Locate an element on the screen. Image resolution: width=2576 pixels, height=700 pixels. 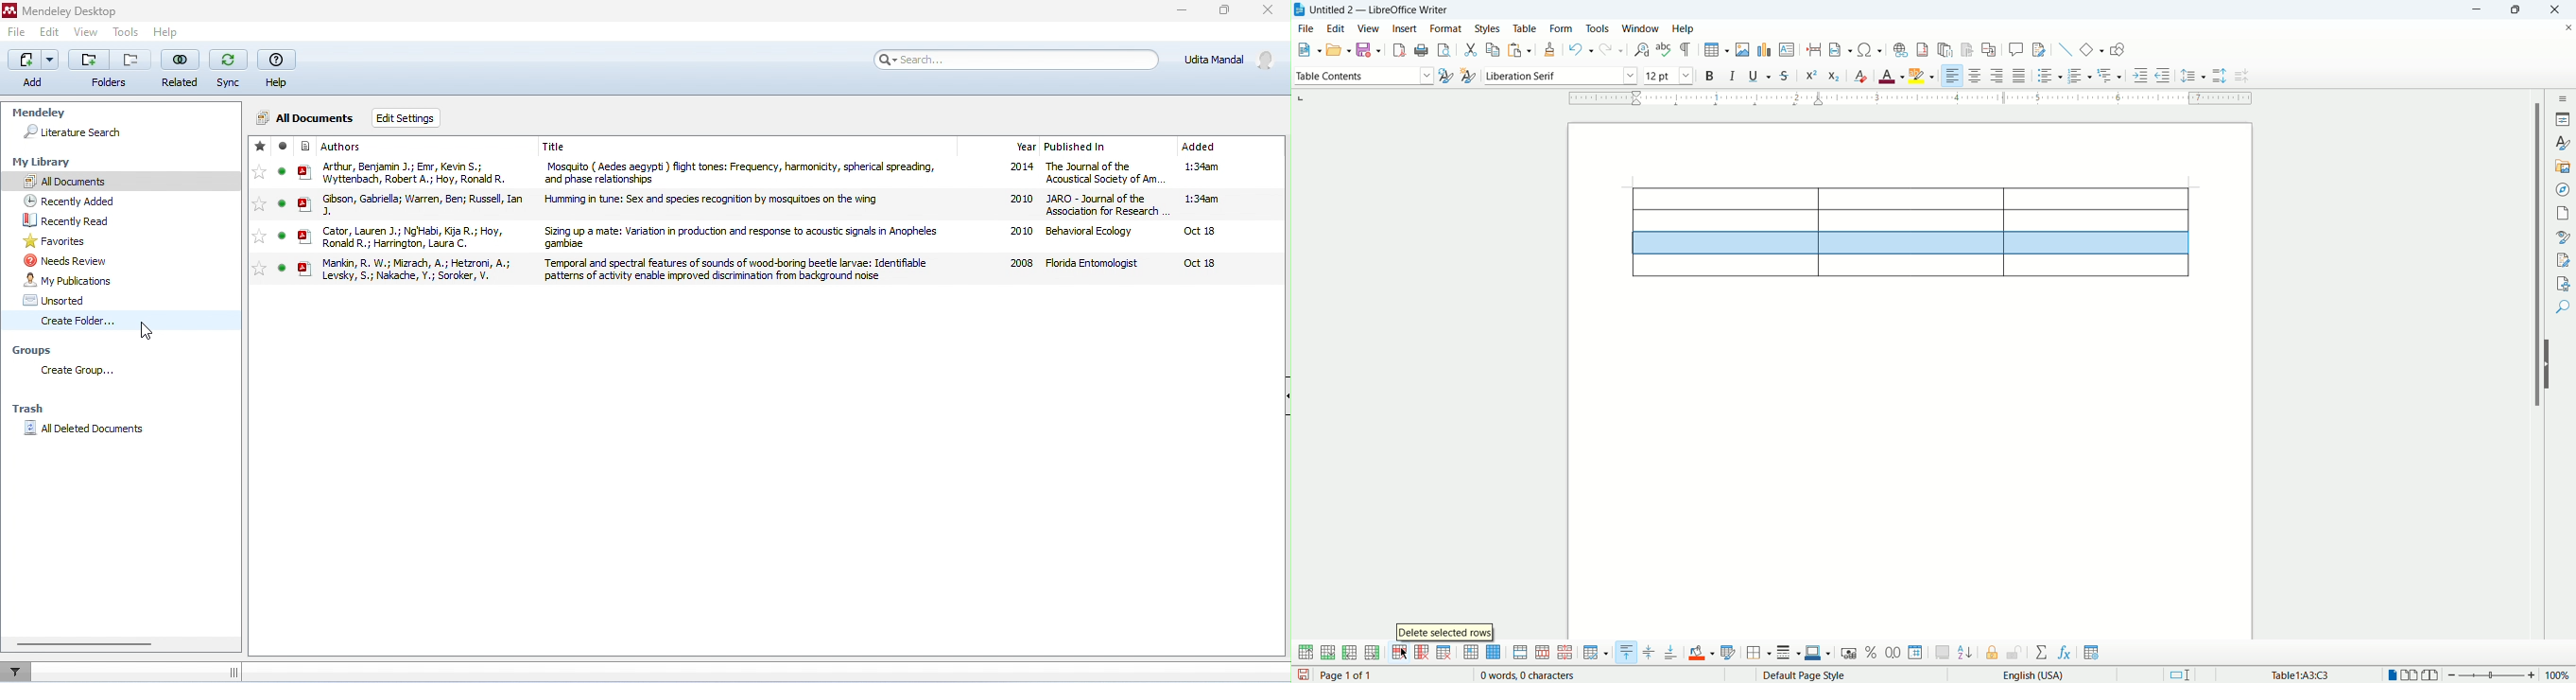
justified is located at coordinates (2020, 75).